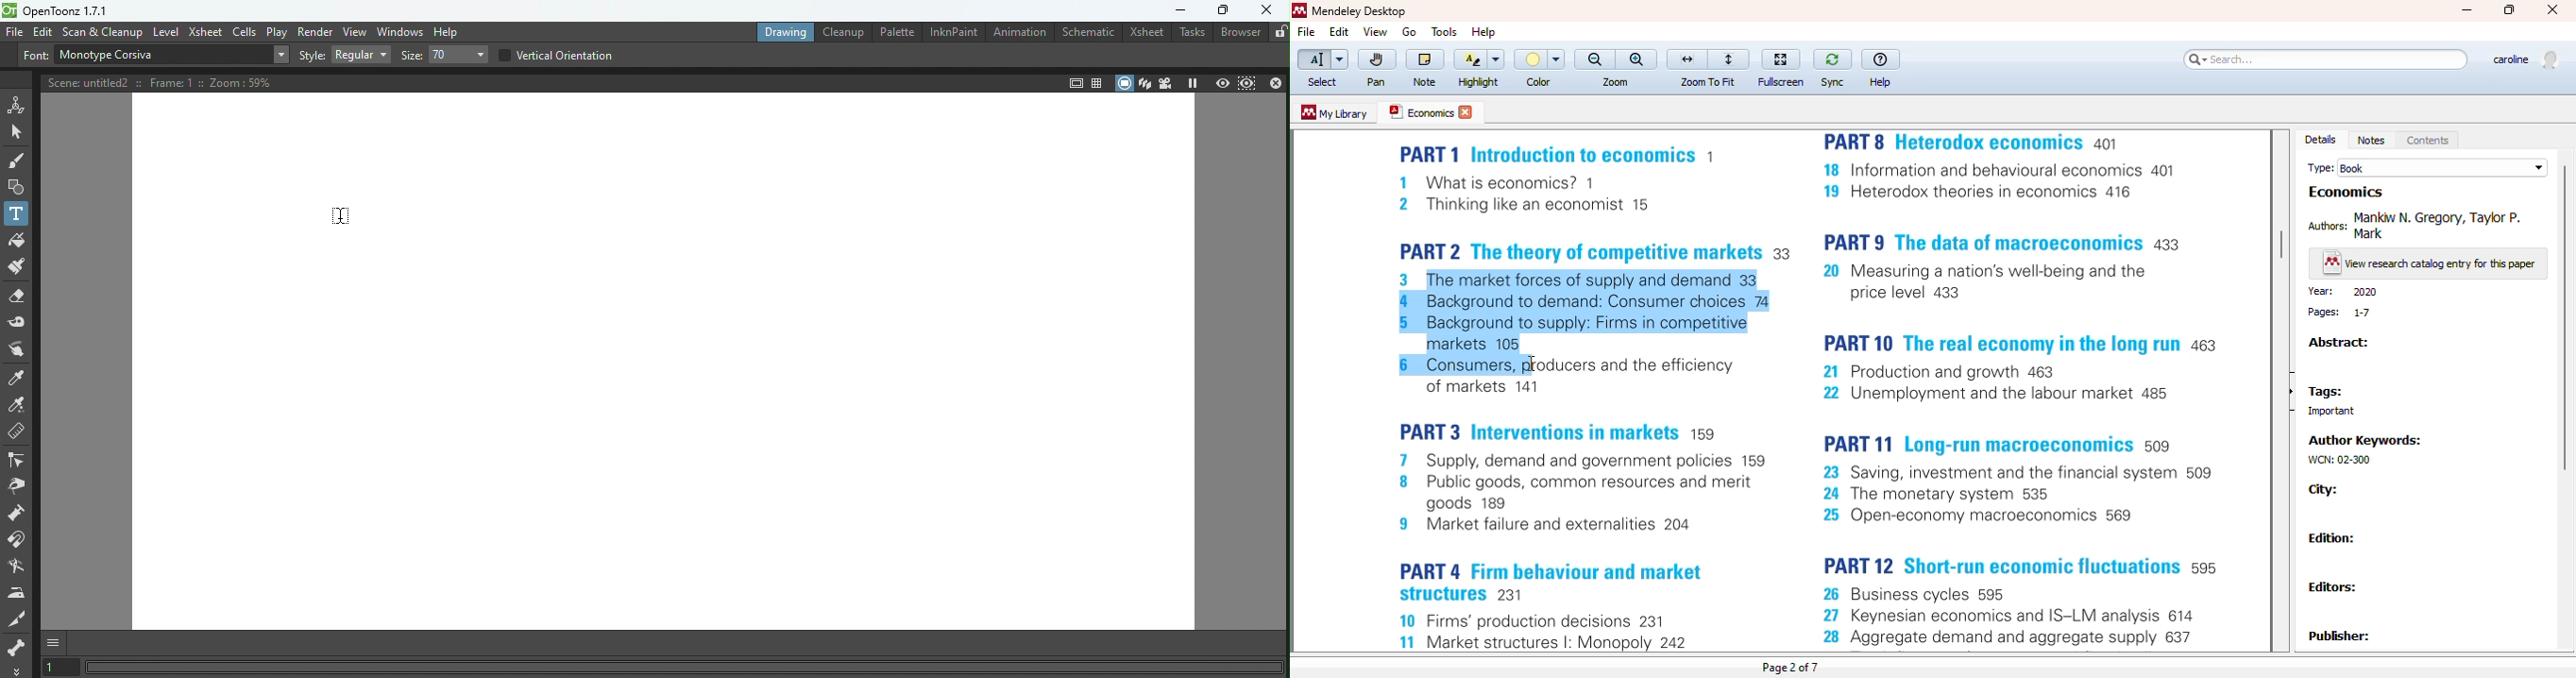 The image size is (2576, 700). Describe the element at coordinates (19, 591) in the screenshot. I see `Iron tool` at that location.